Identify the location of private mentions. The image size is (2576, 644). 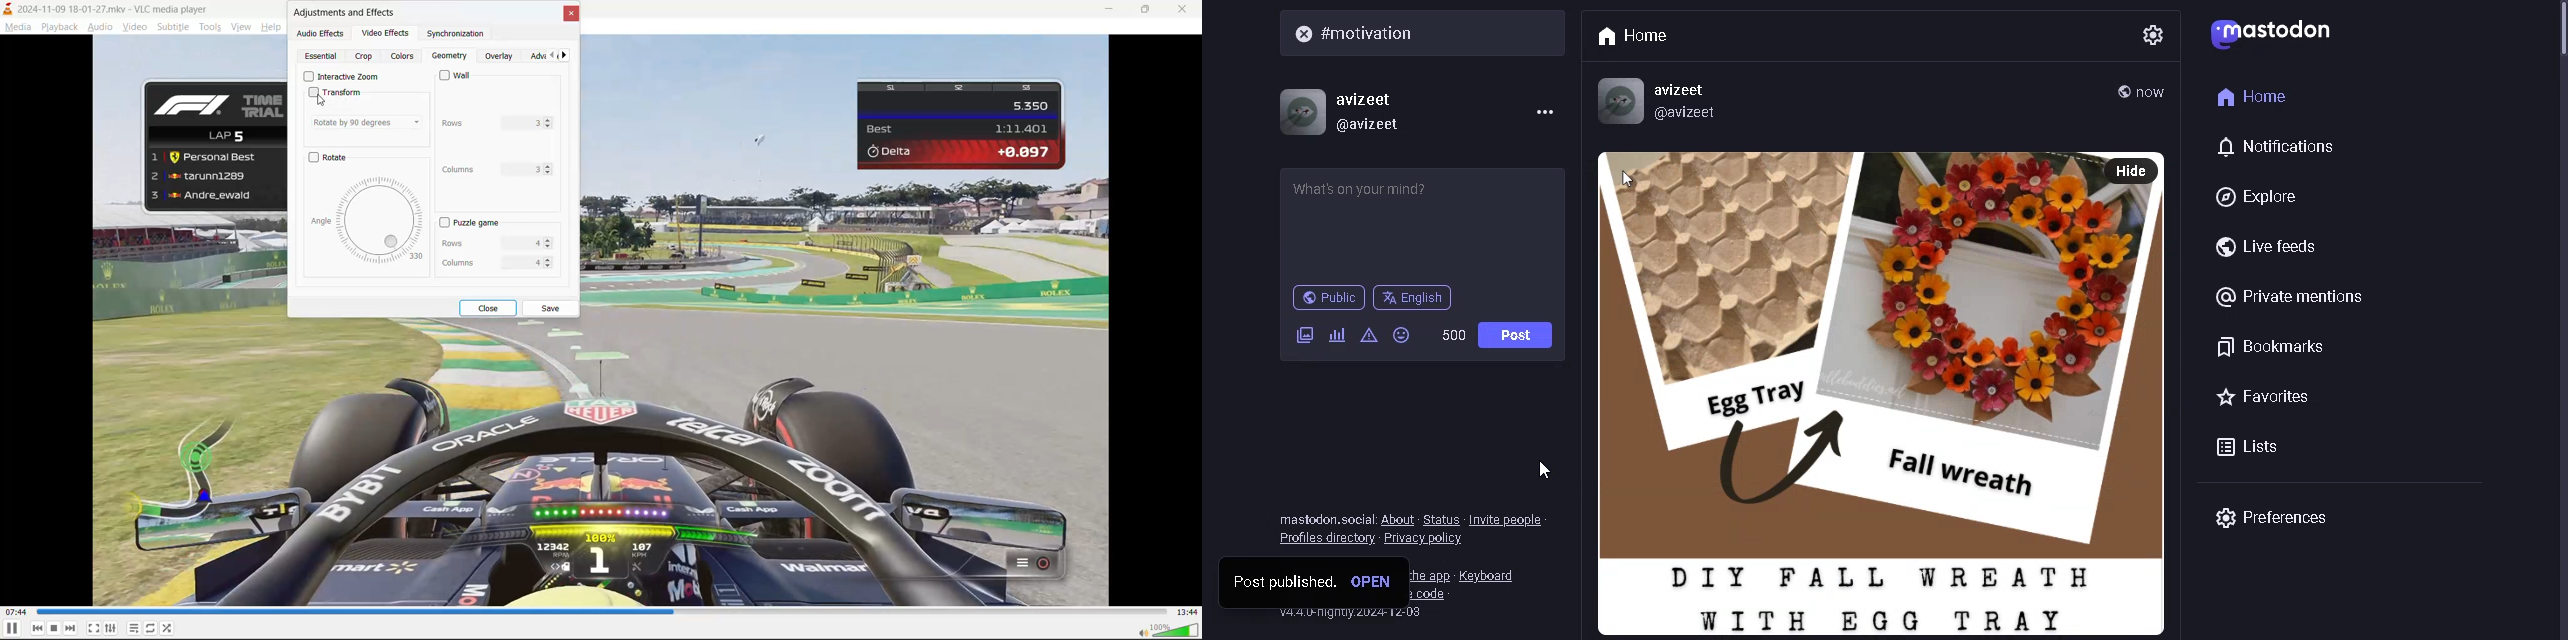
(2294, 299).